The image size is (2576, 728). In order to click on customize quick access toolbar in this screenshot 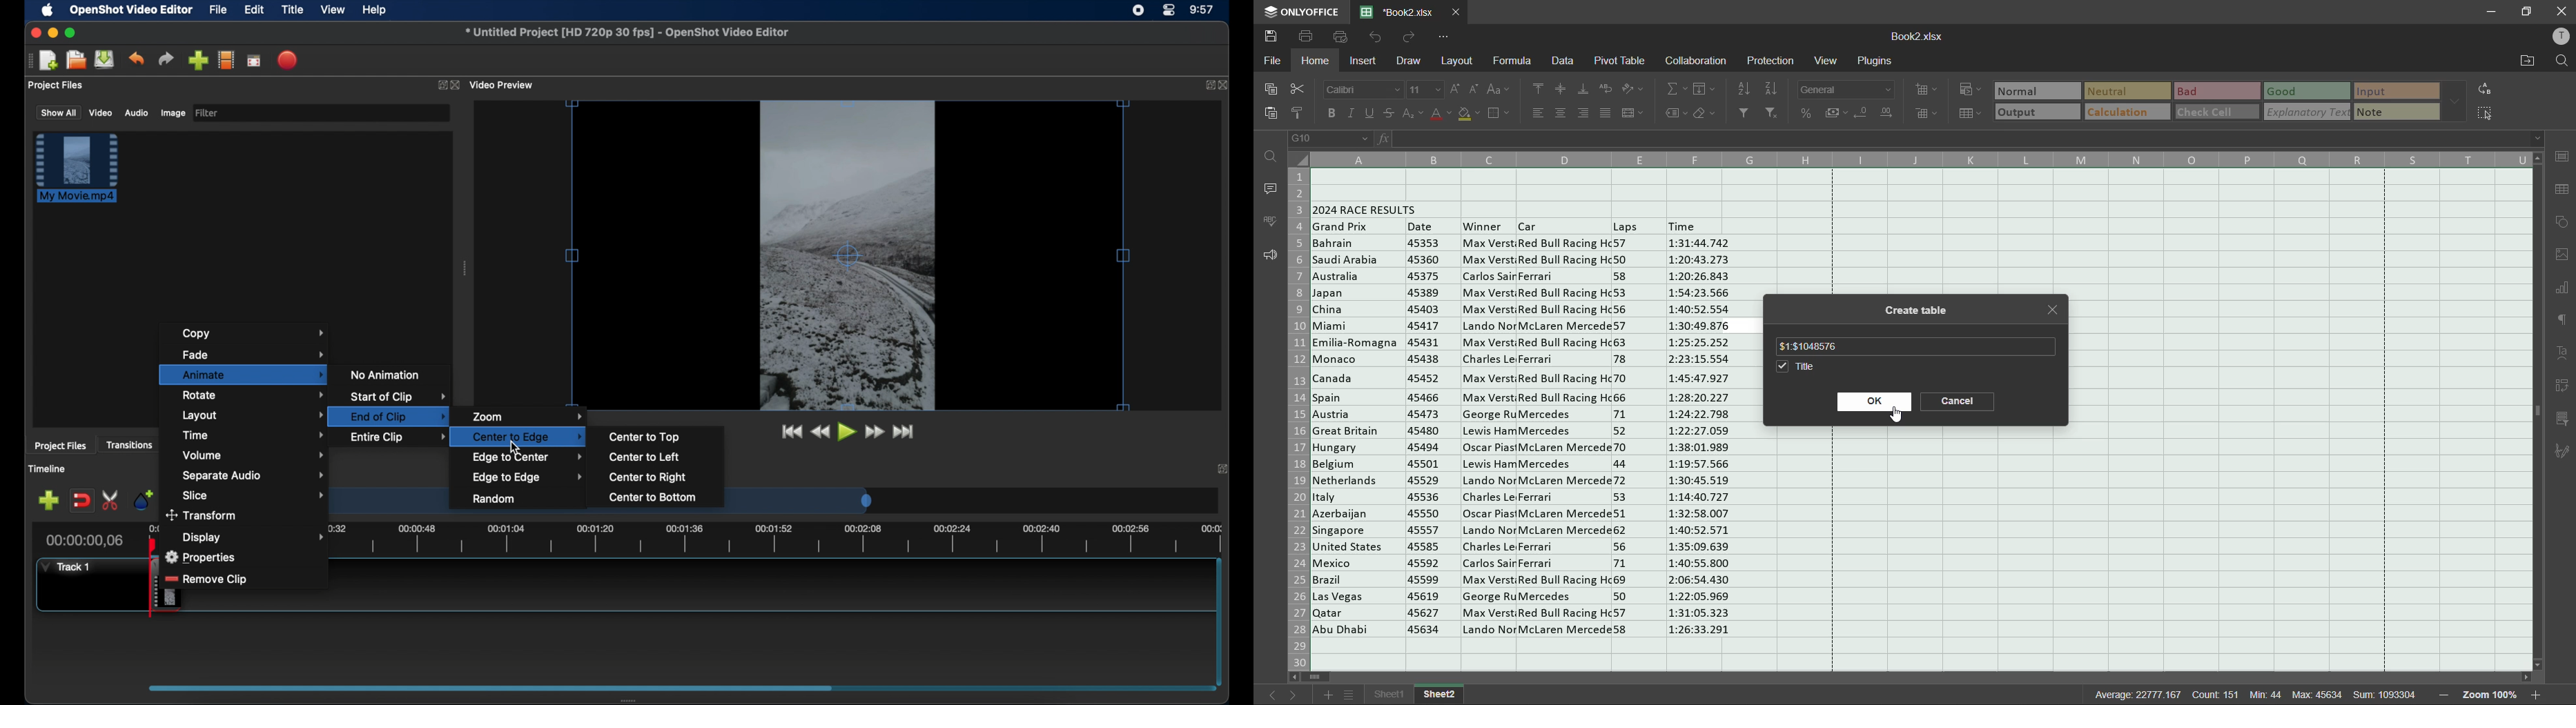, I will do `click(1445, 36)`.